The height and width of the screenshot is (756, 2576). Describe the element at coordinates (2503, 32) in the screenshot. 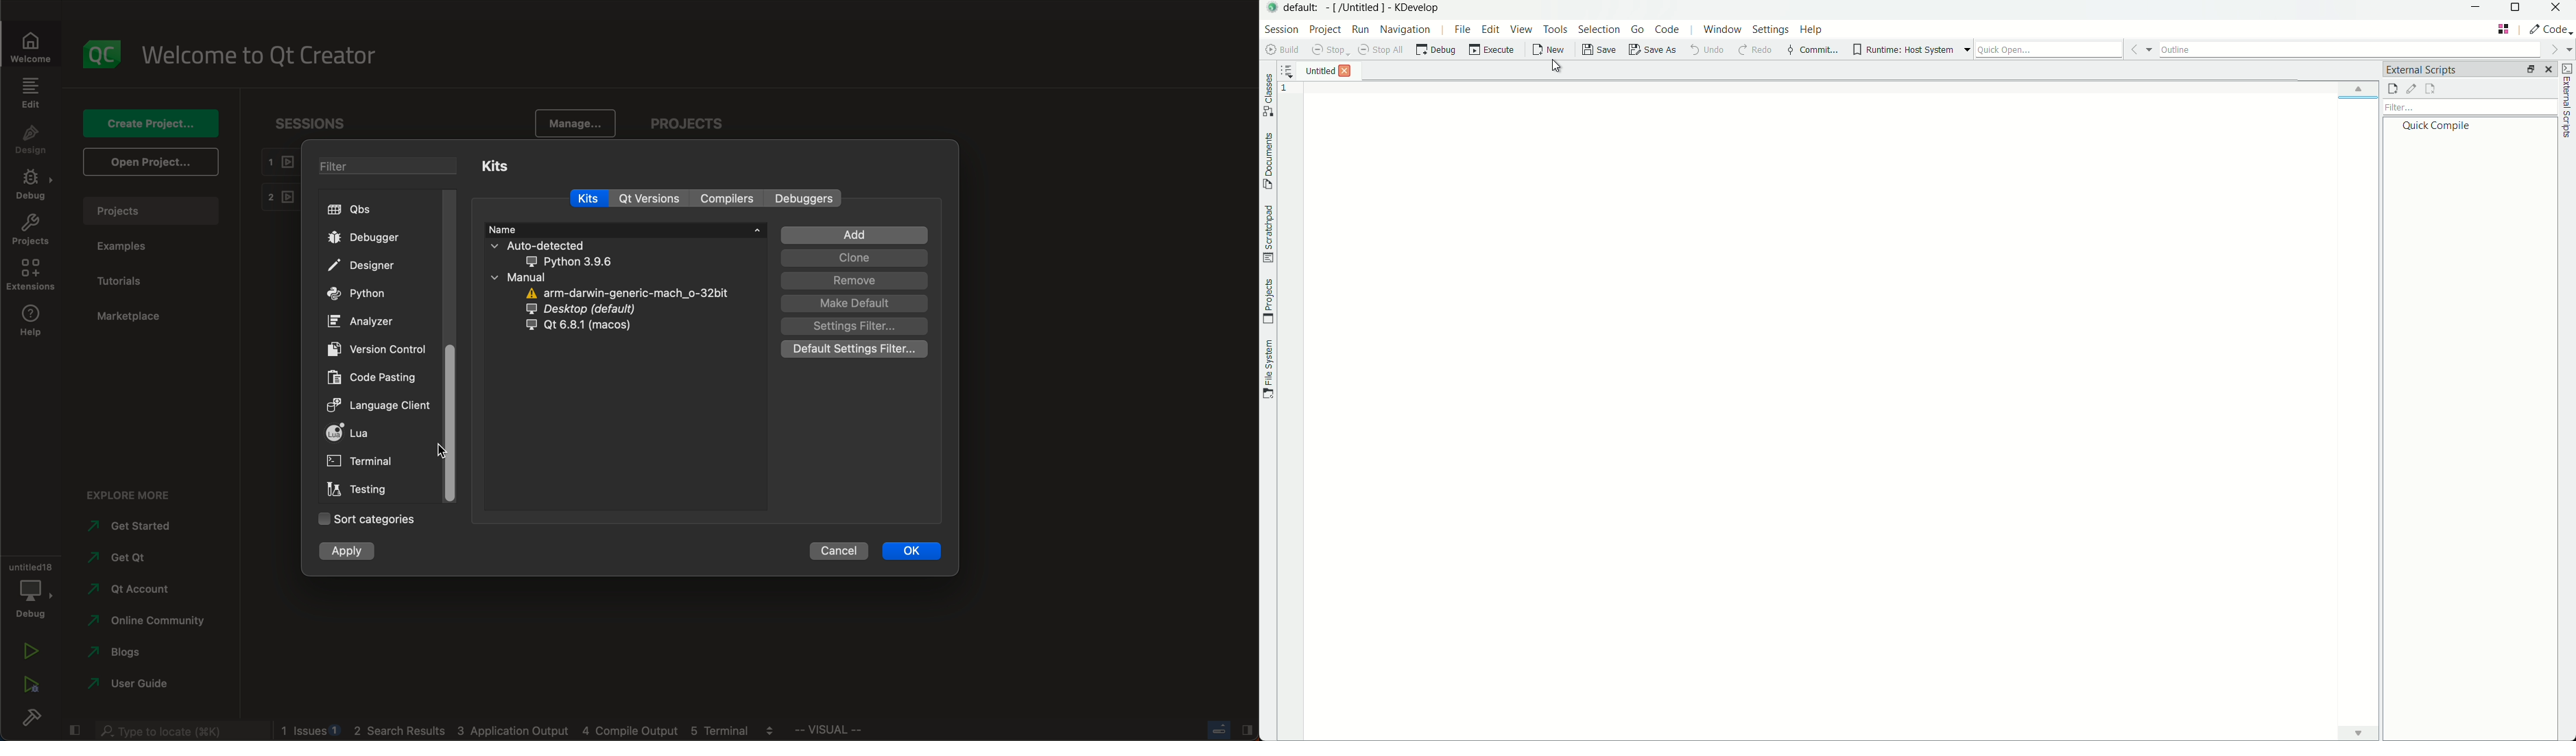

I see `tab layout` at that location.